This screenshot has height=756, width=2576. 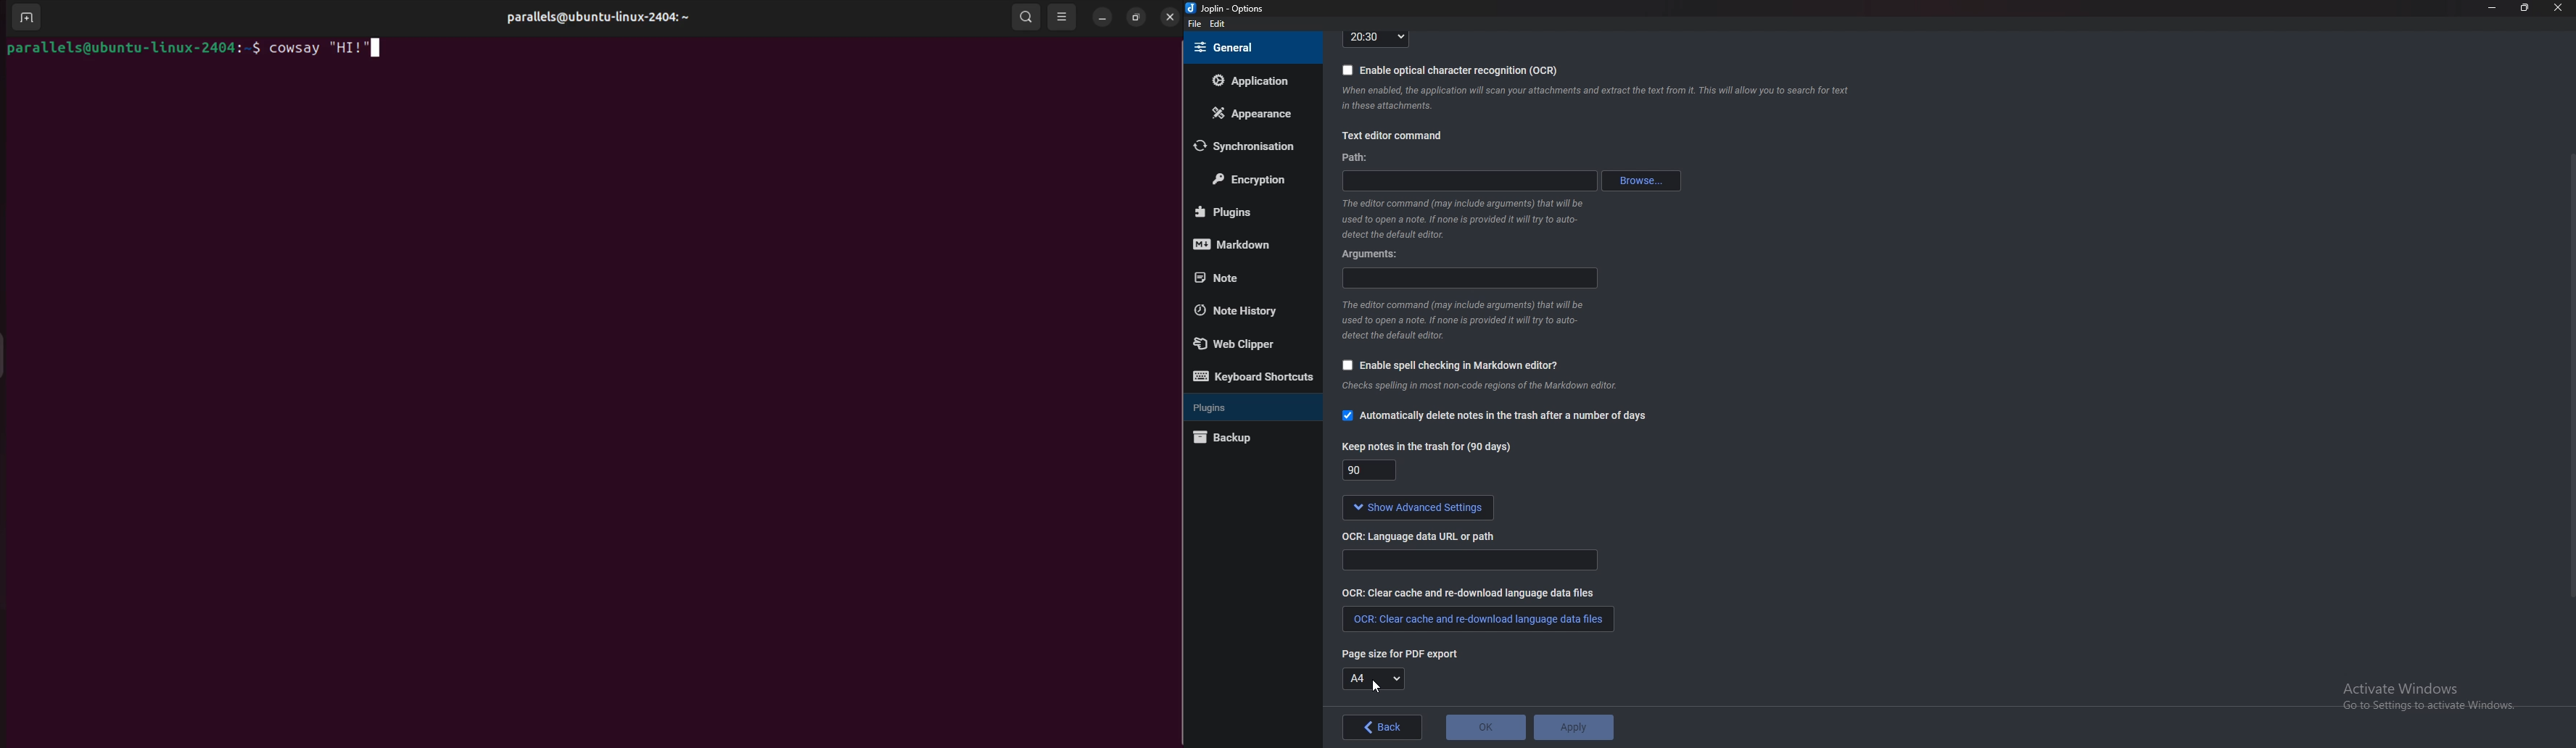 What do you see at coordinates (1252, 377) in the screenshot?
I see `Keyboard shortcuts` at bounding box center [1252, 377].